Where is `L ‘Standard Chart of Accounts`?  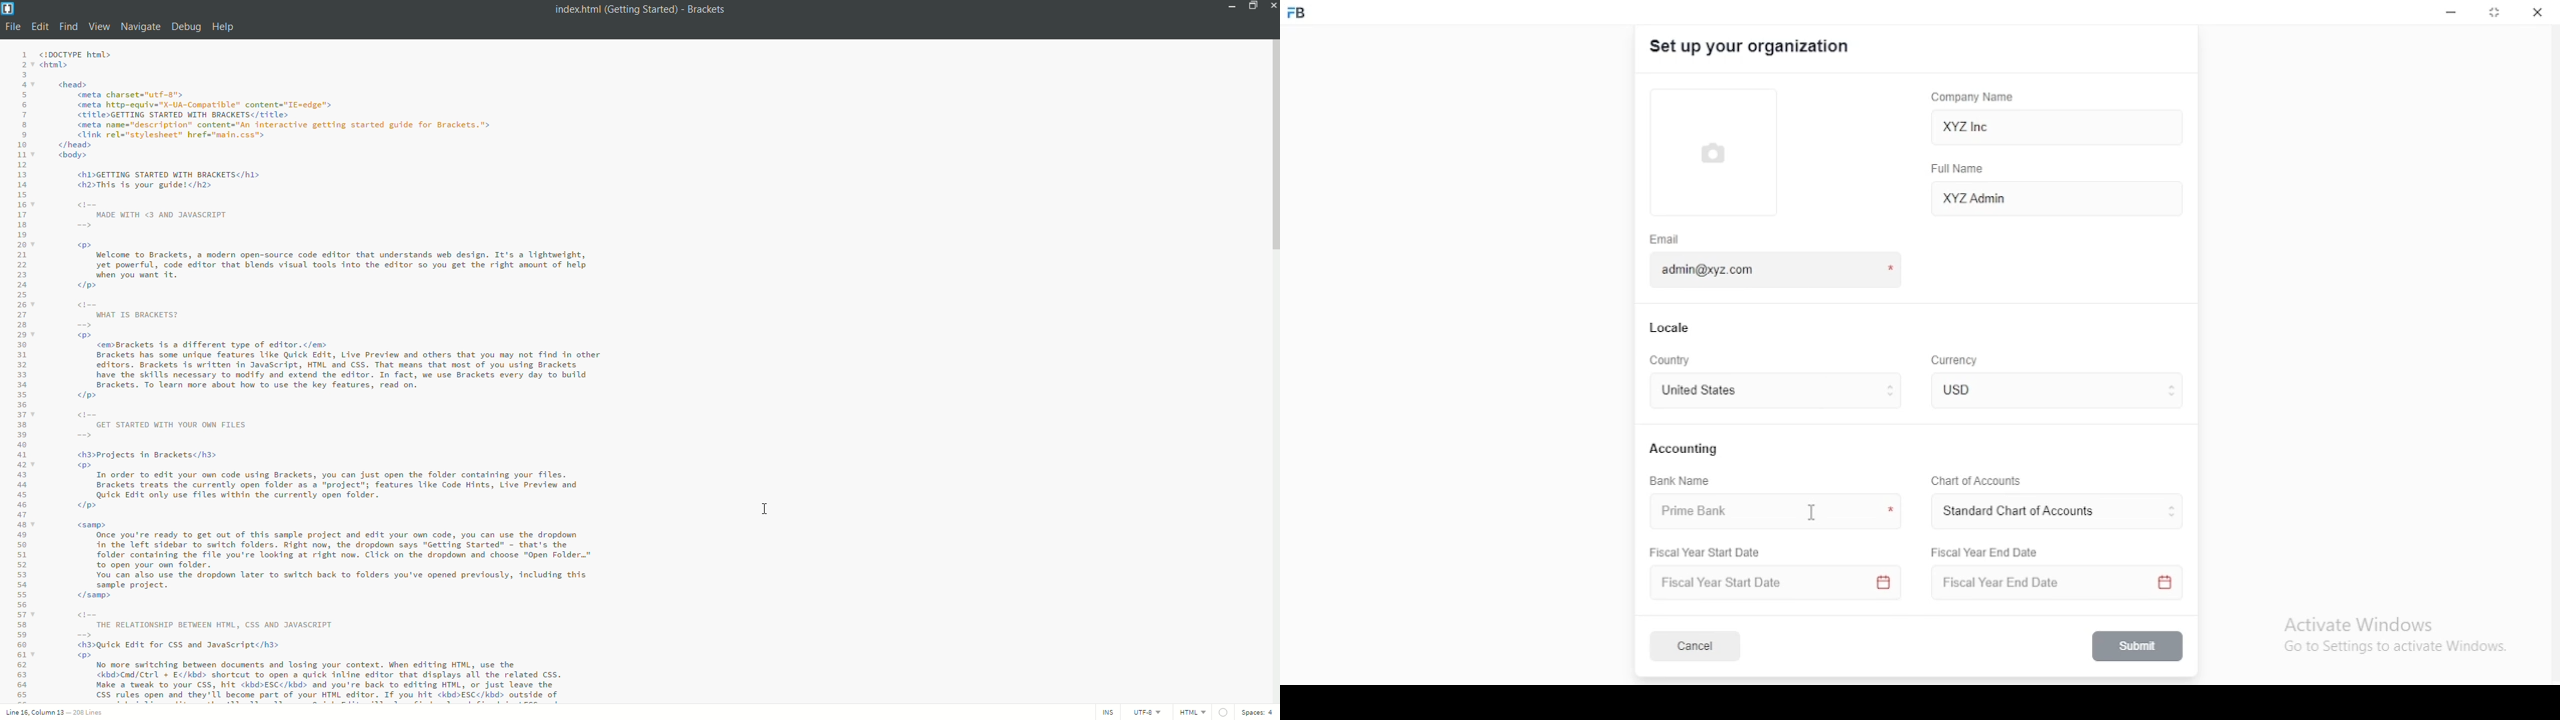
L ‘Standard Chart of Accounts is located at coordinates (2017, 512).